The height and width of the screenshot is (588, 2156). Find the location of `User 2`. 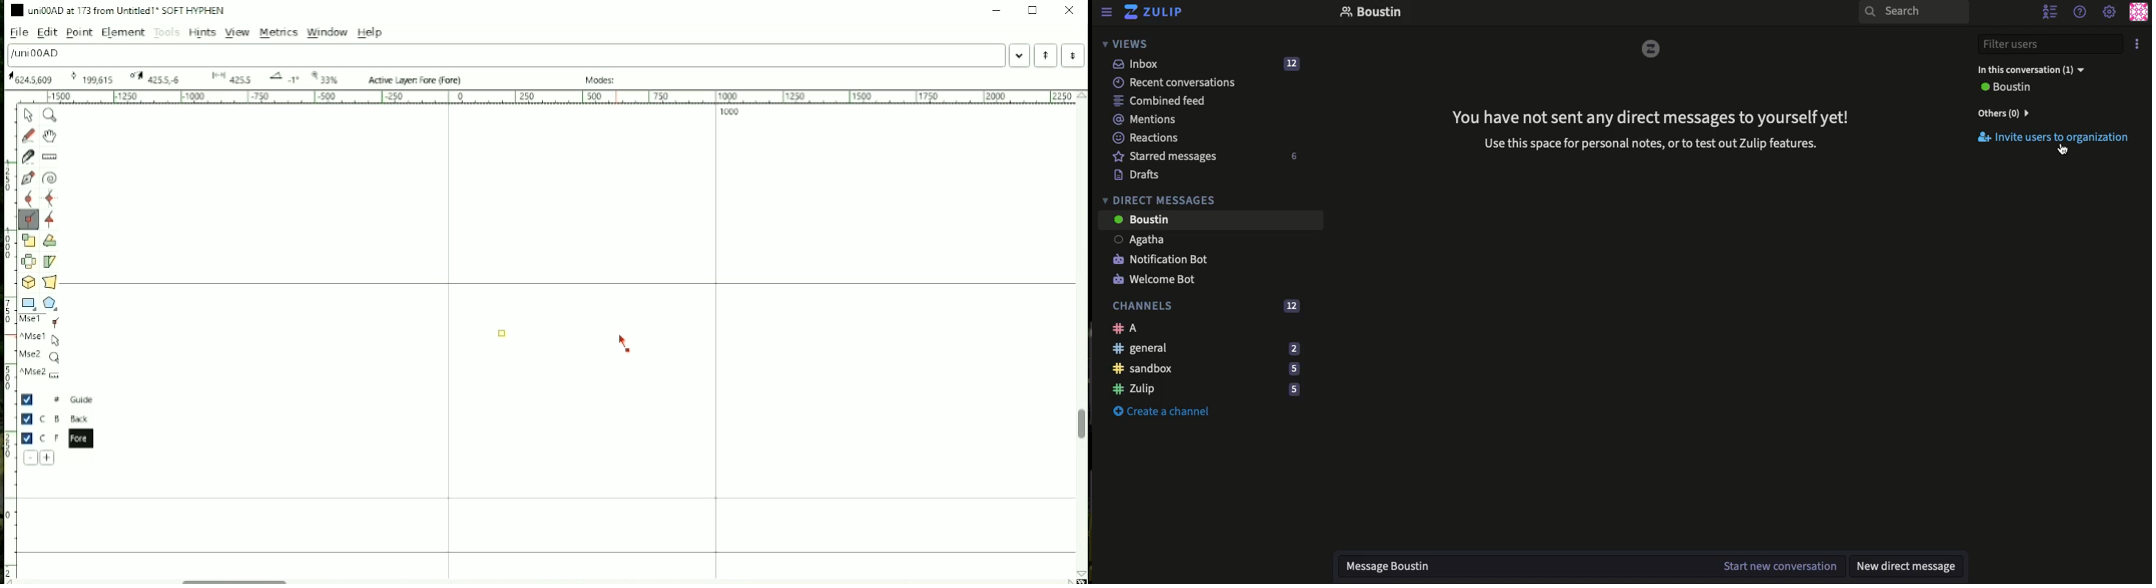

User 2 is located at coordinates (1140, 220).